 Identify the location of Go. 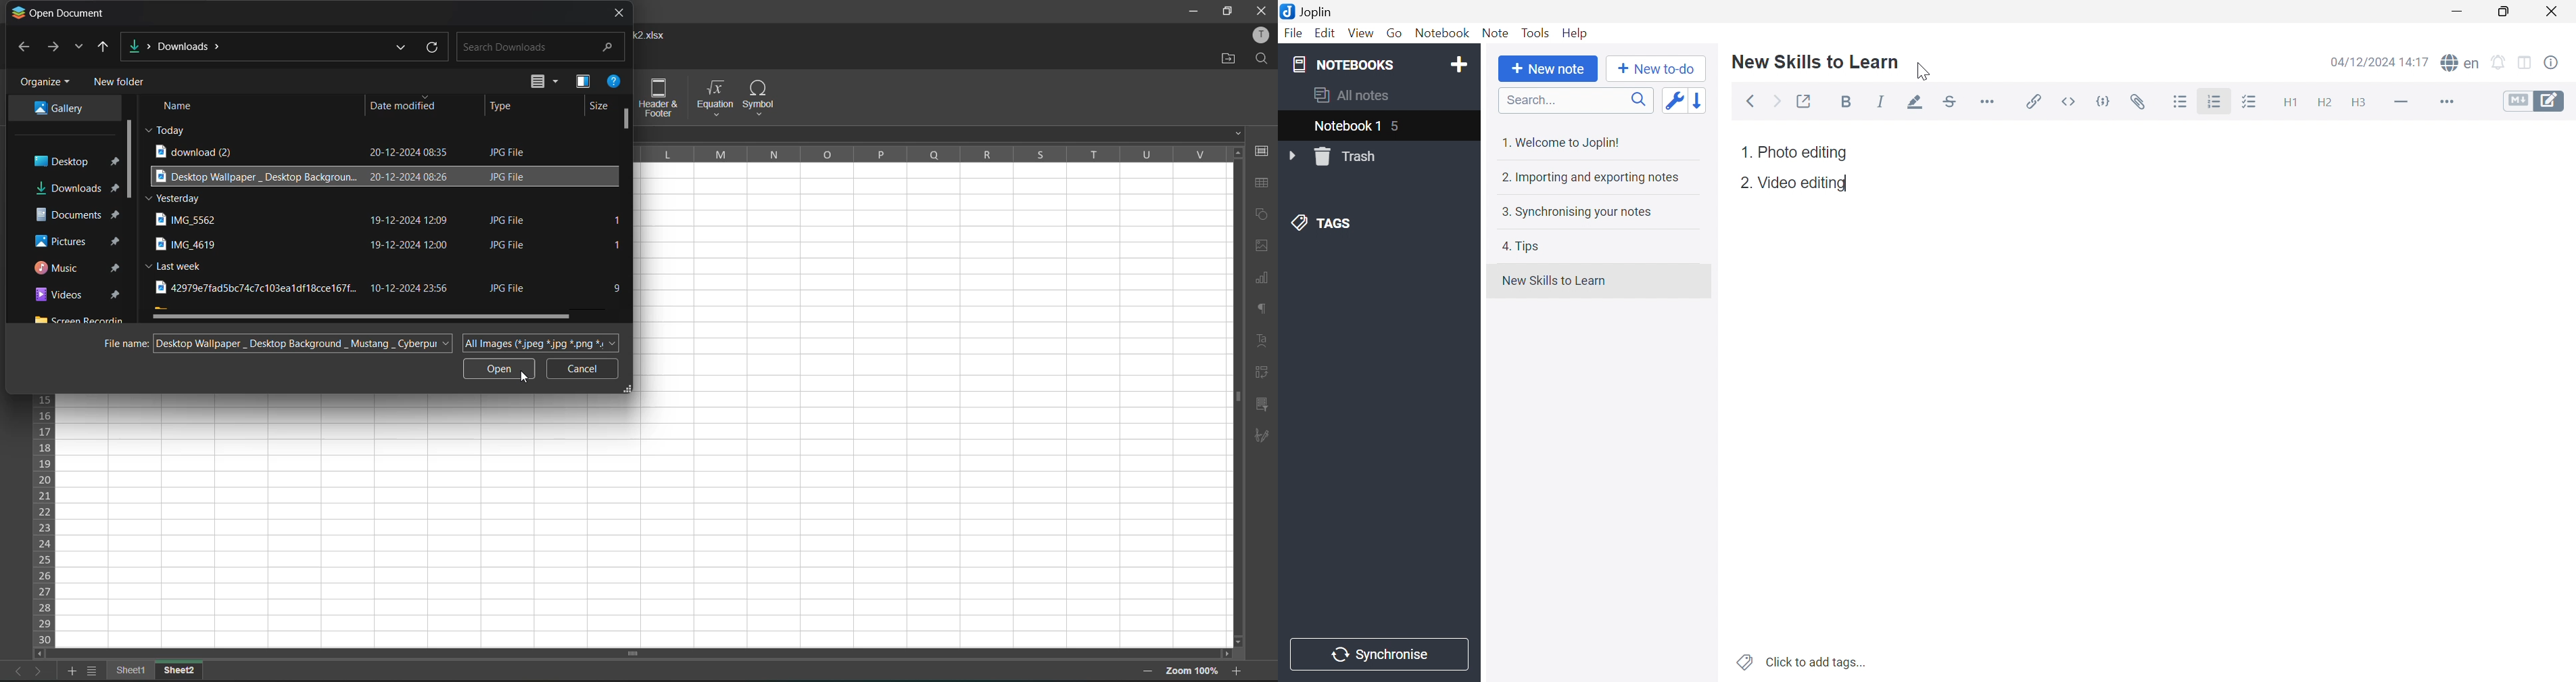
(1394, 34).